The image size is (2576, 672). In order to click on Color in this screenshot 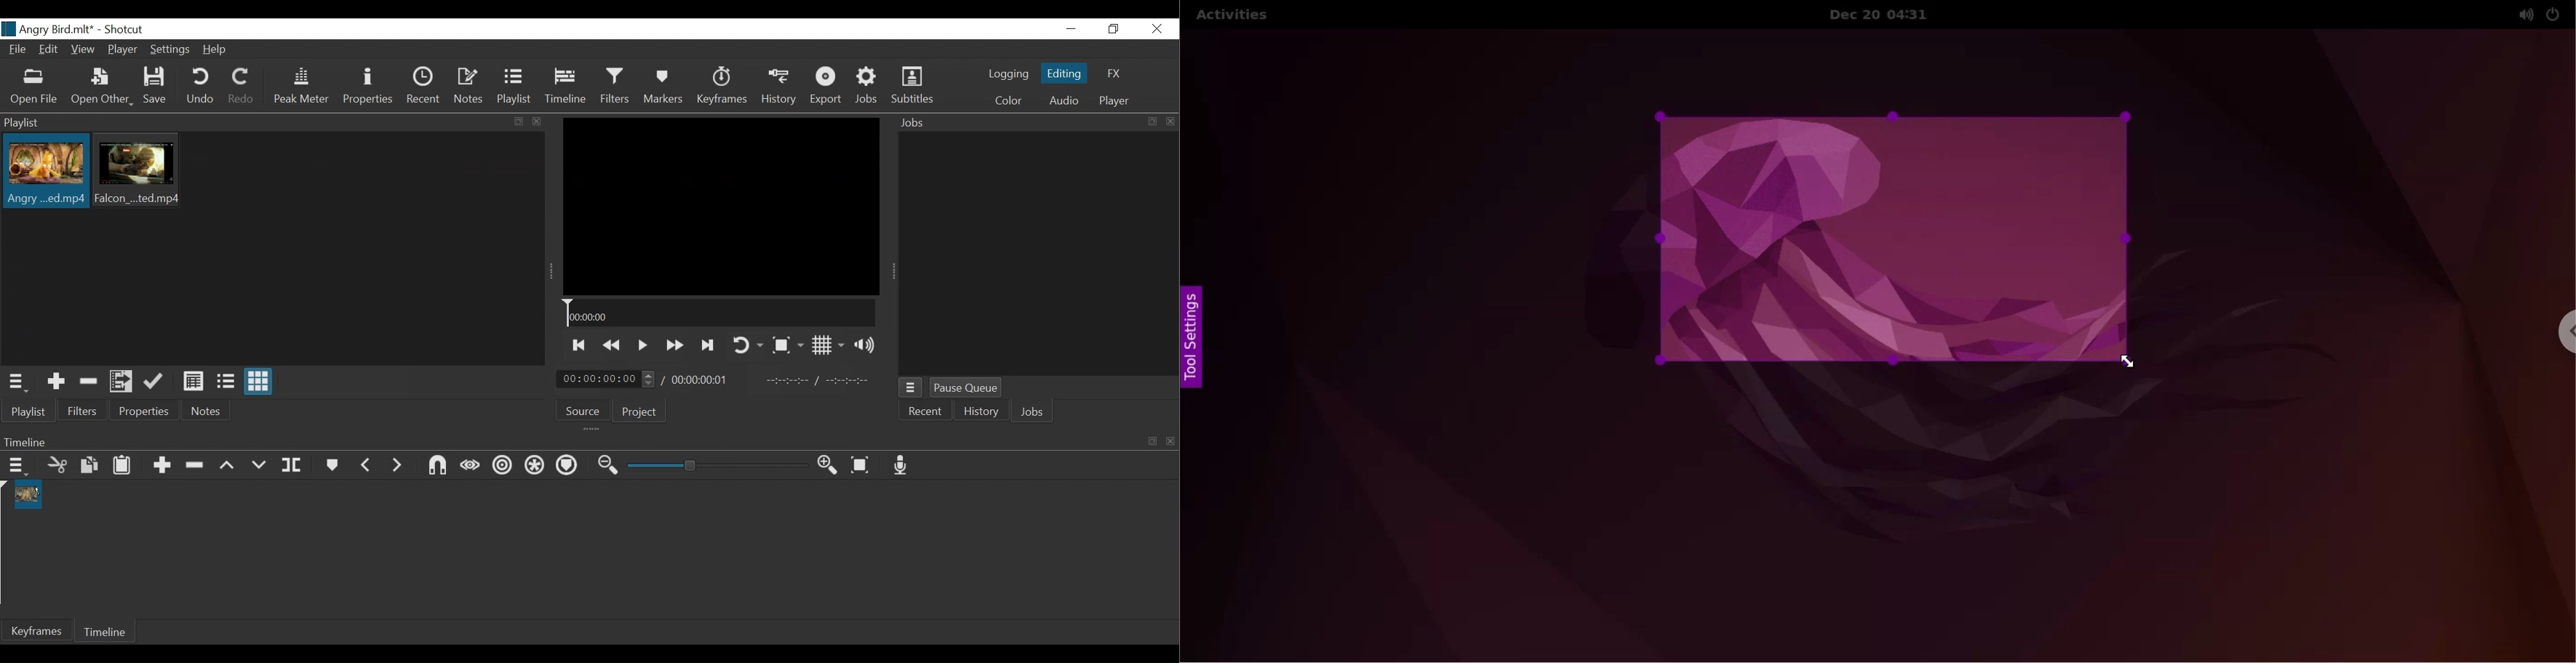, I will do `click(1006, 100)`.